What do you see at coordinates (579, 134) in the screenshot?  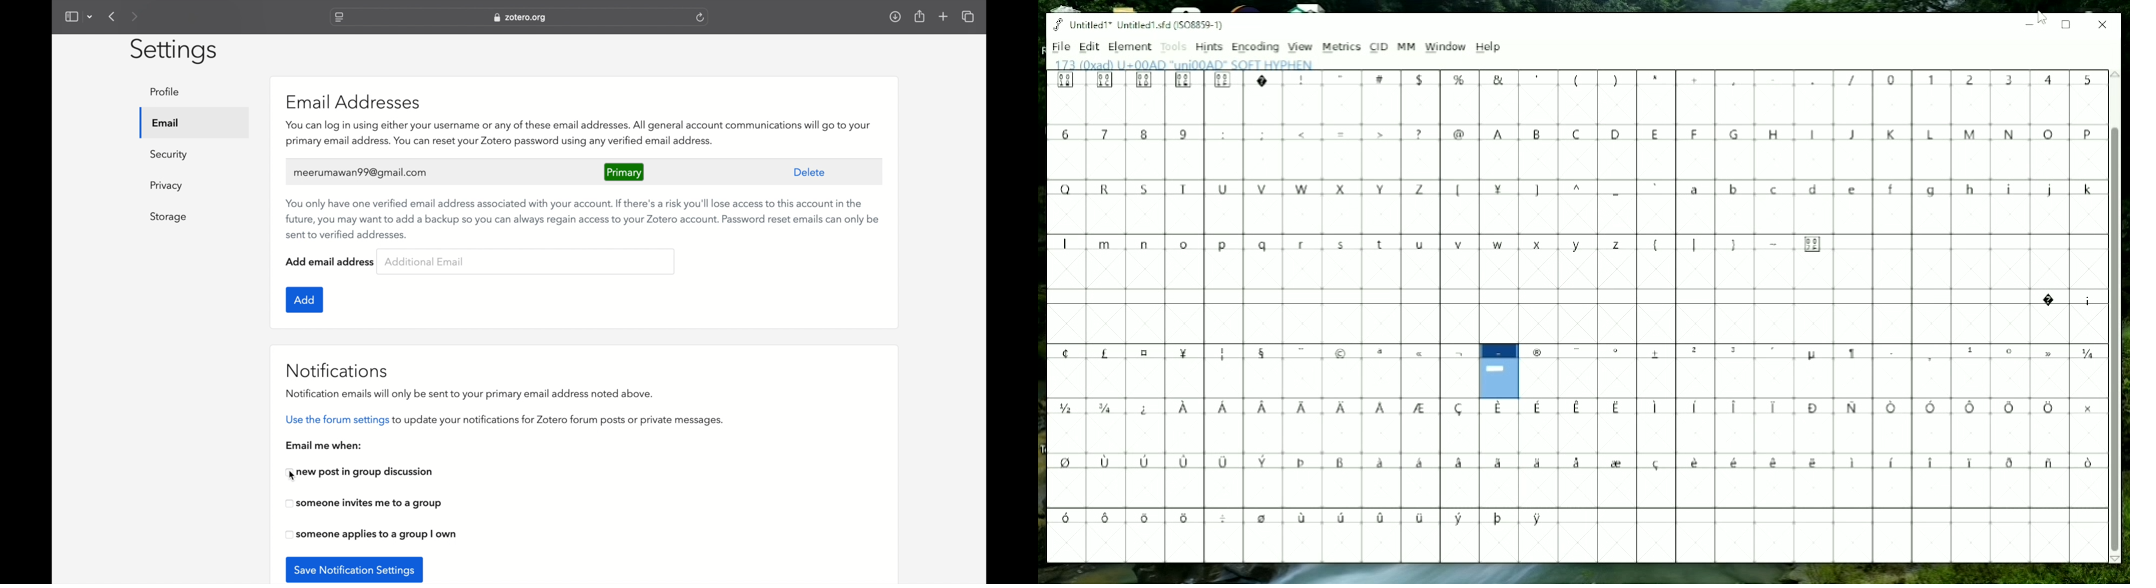 I see `zotero features associated with email` at bounding box center [579, 134].